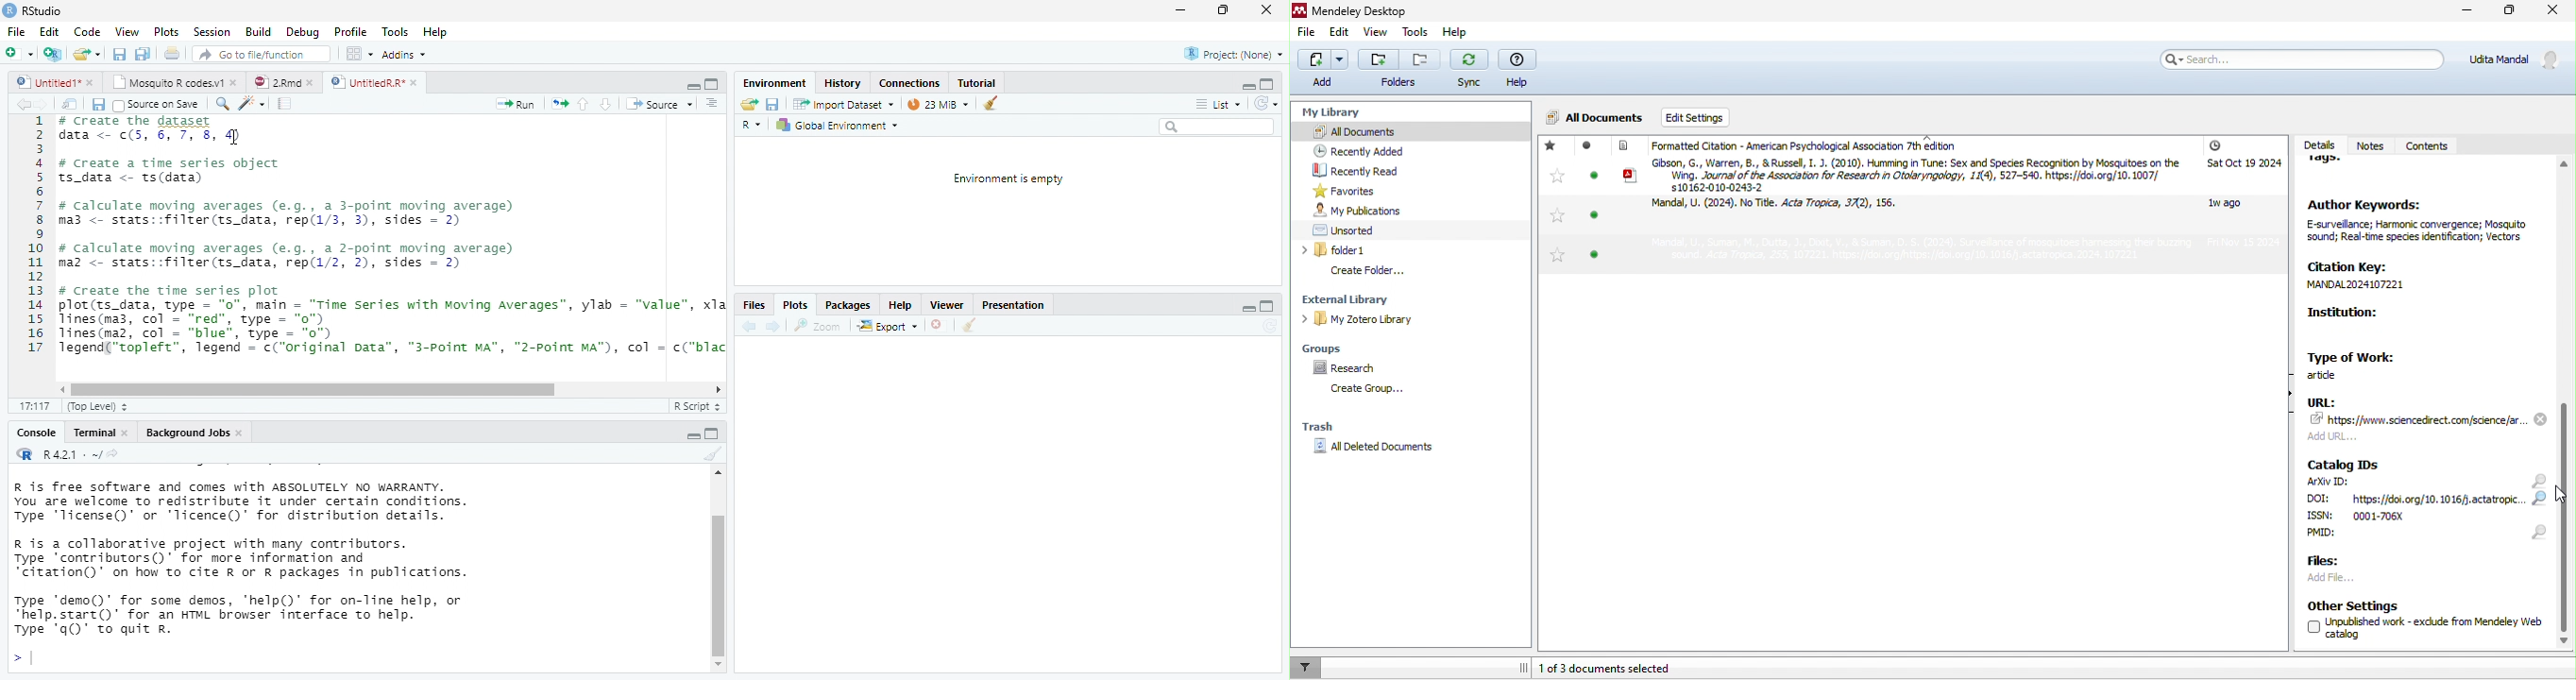  What do you see at coordinates (43, 81) in the screenshot?
I see `untitled 1` at bounding box center [43, 81].